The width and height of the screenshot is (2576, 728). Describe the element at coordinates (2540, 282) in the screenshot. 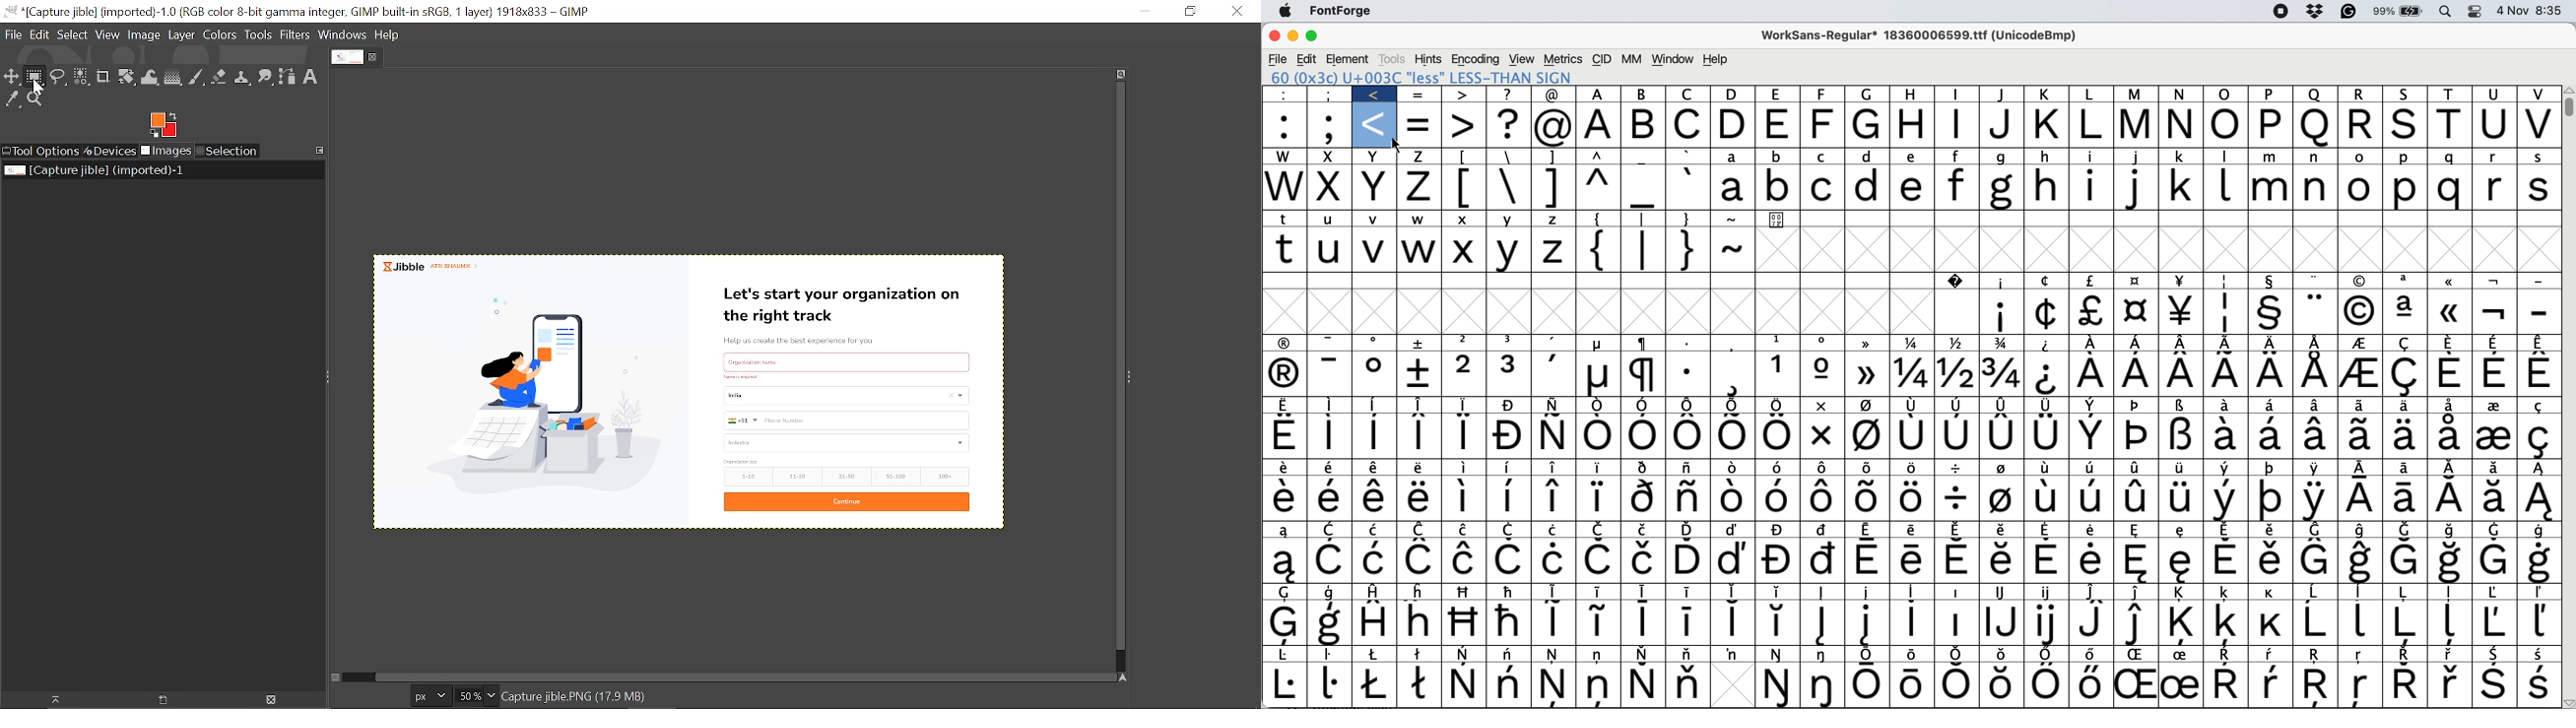

I see `-` at that location.